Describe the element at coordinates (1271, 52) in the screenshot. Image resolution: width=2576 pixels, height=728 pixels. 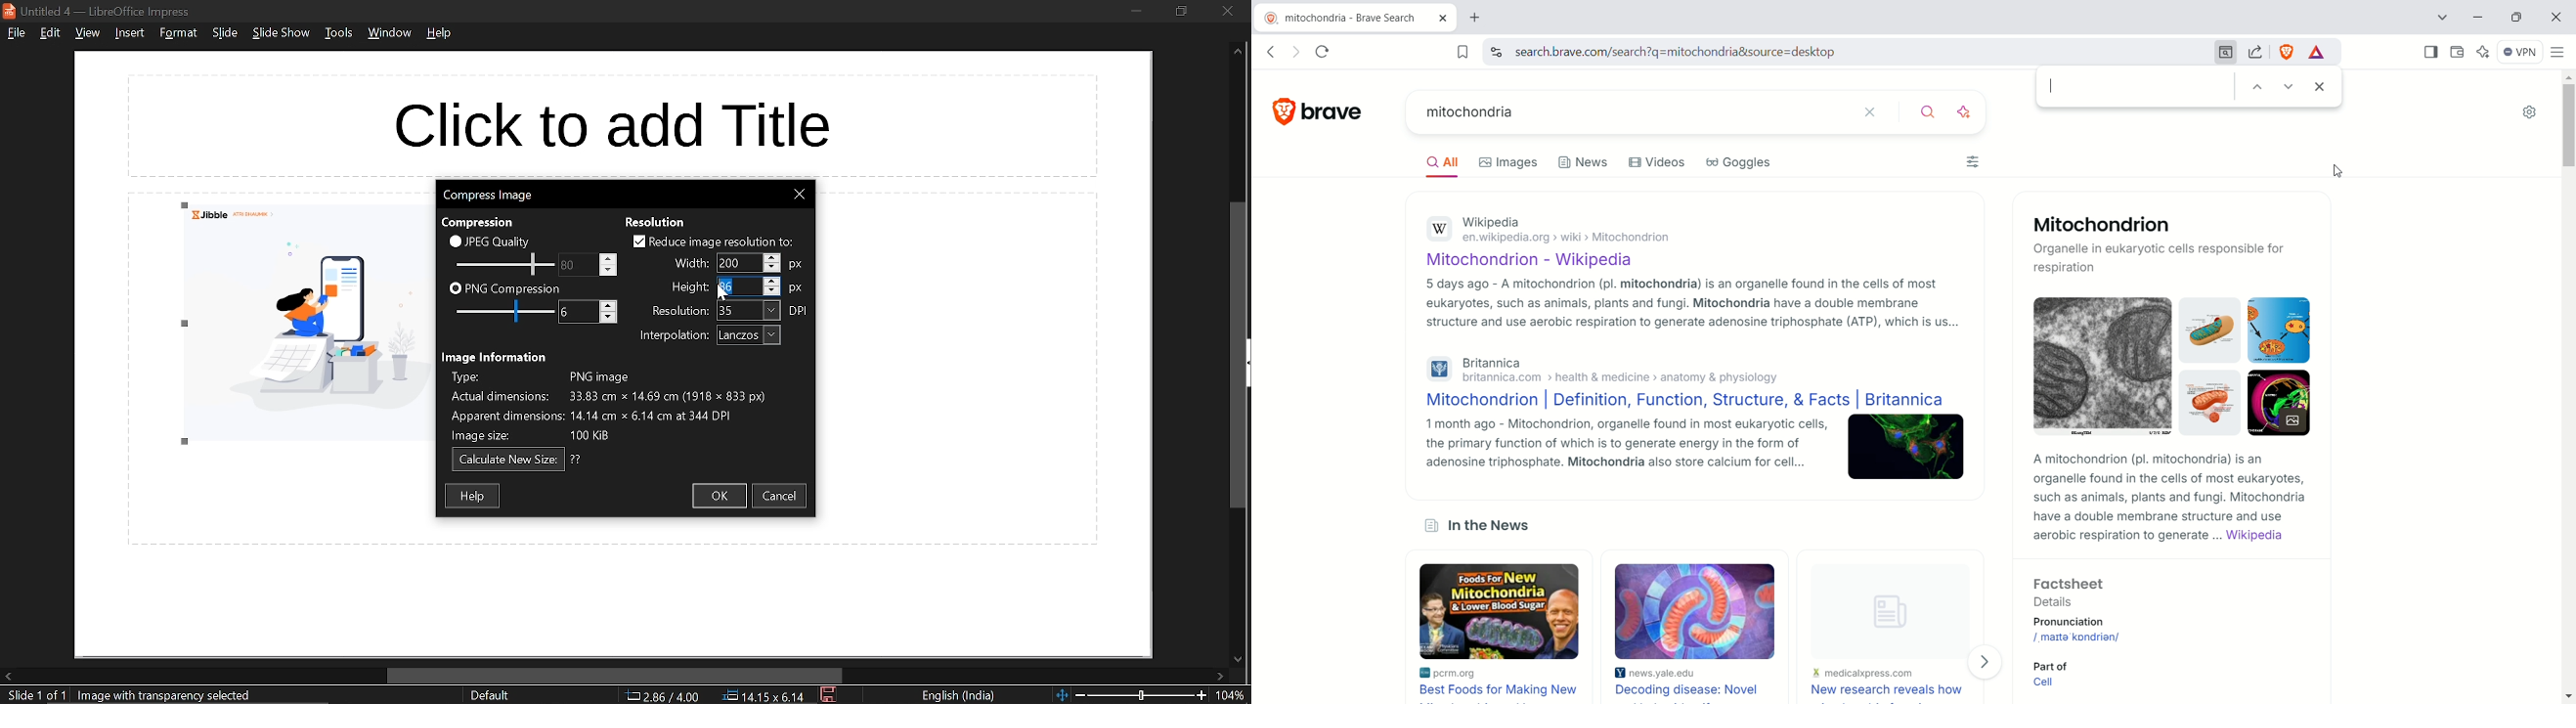
I see `click to go back,  hold to see history` at that location.